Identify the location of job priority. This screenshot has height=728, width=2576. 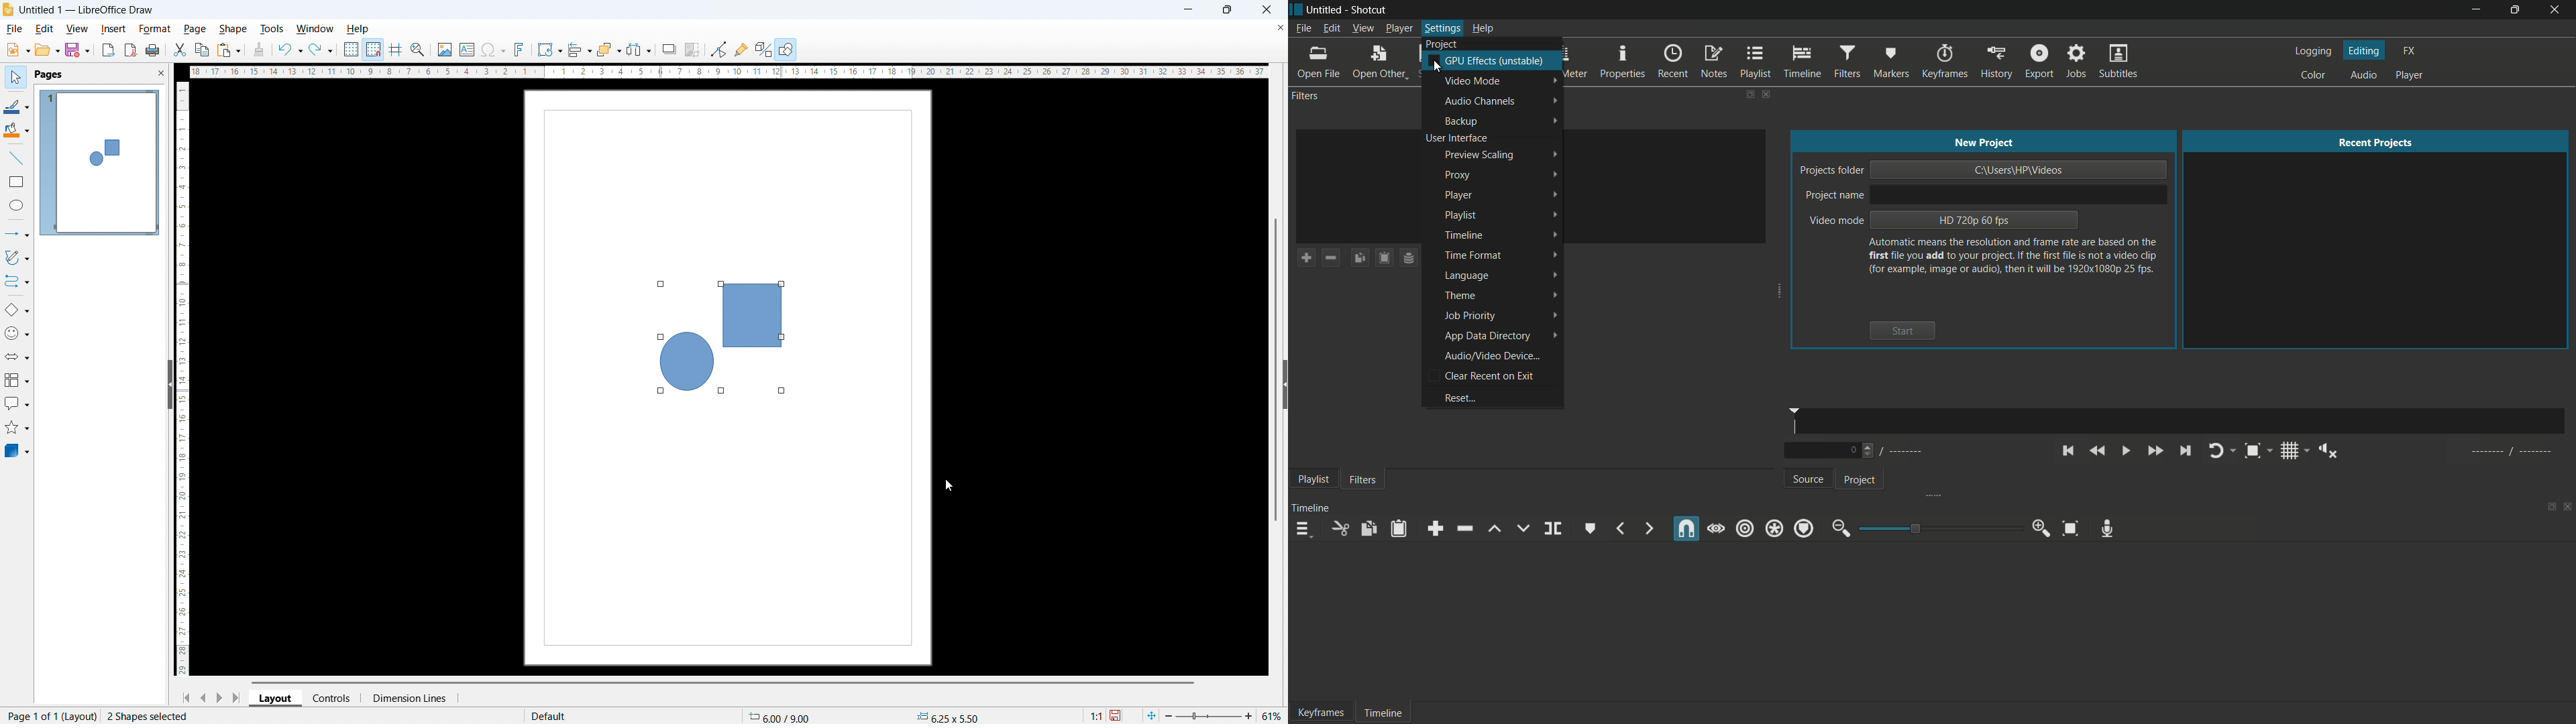
(1469, 316).